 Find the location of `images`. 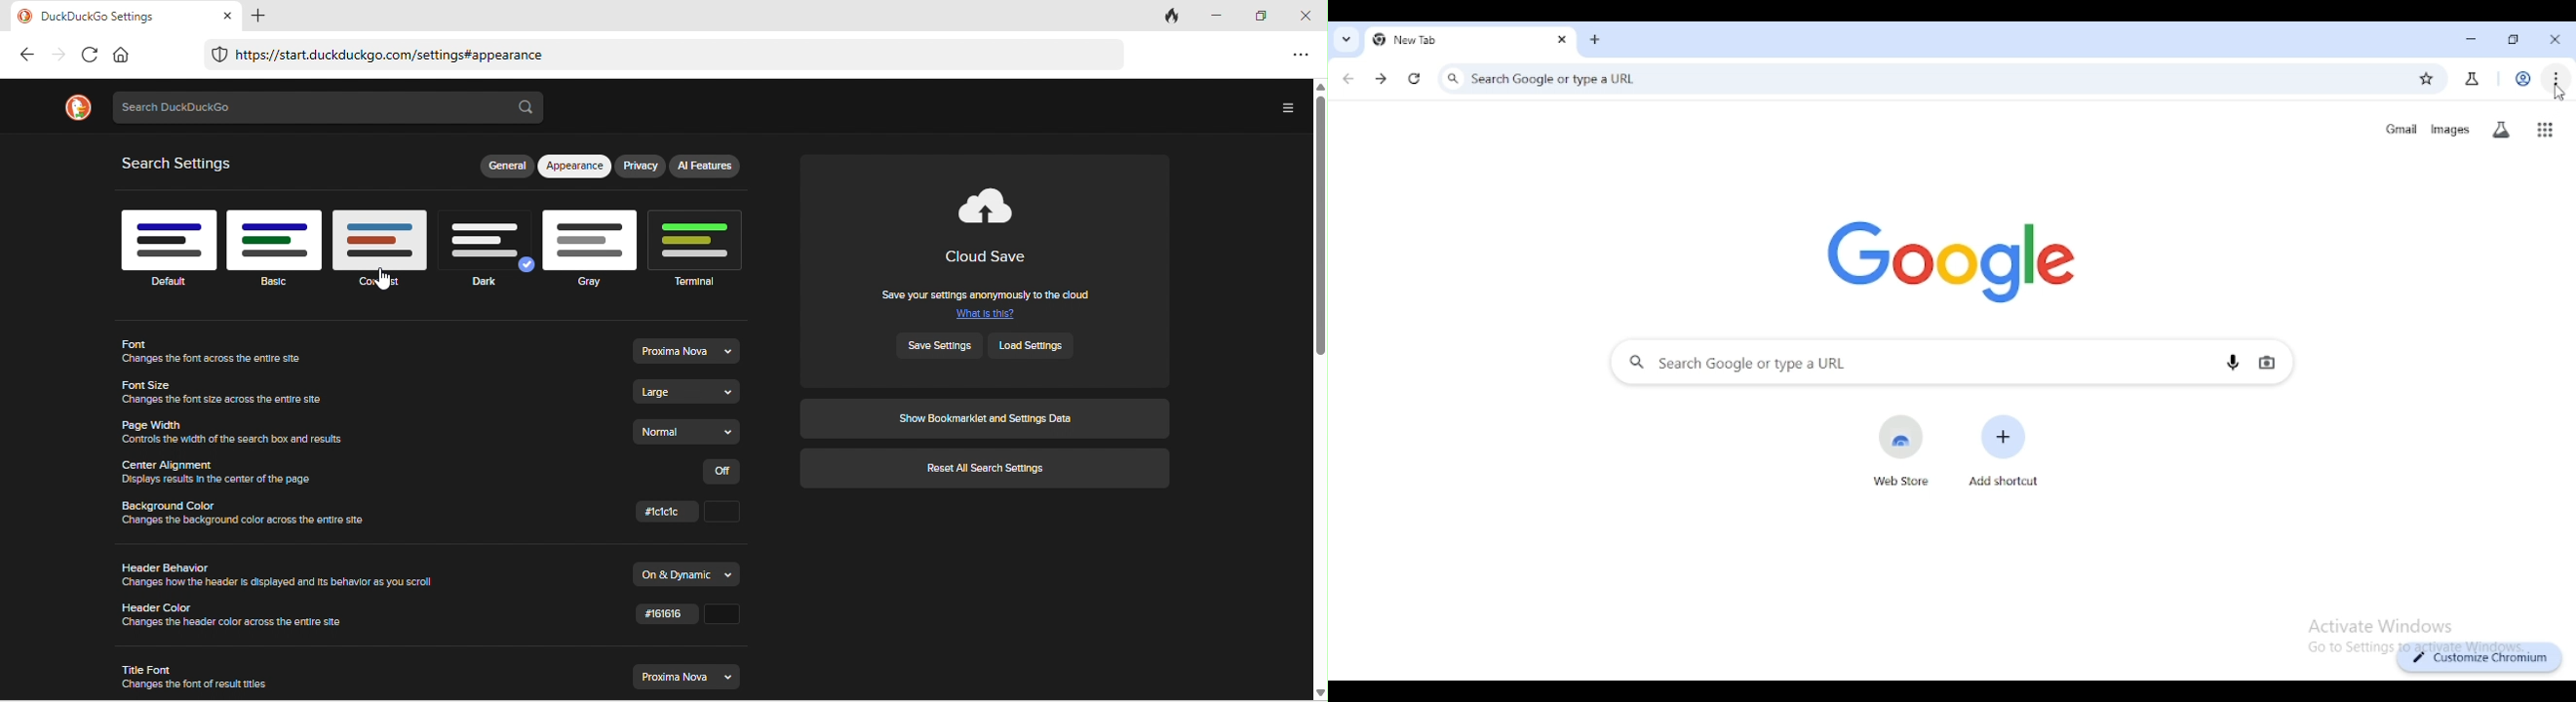

images is located at coordinates (2450, 130).